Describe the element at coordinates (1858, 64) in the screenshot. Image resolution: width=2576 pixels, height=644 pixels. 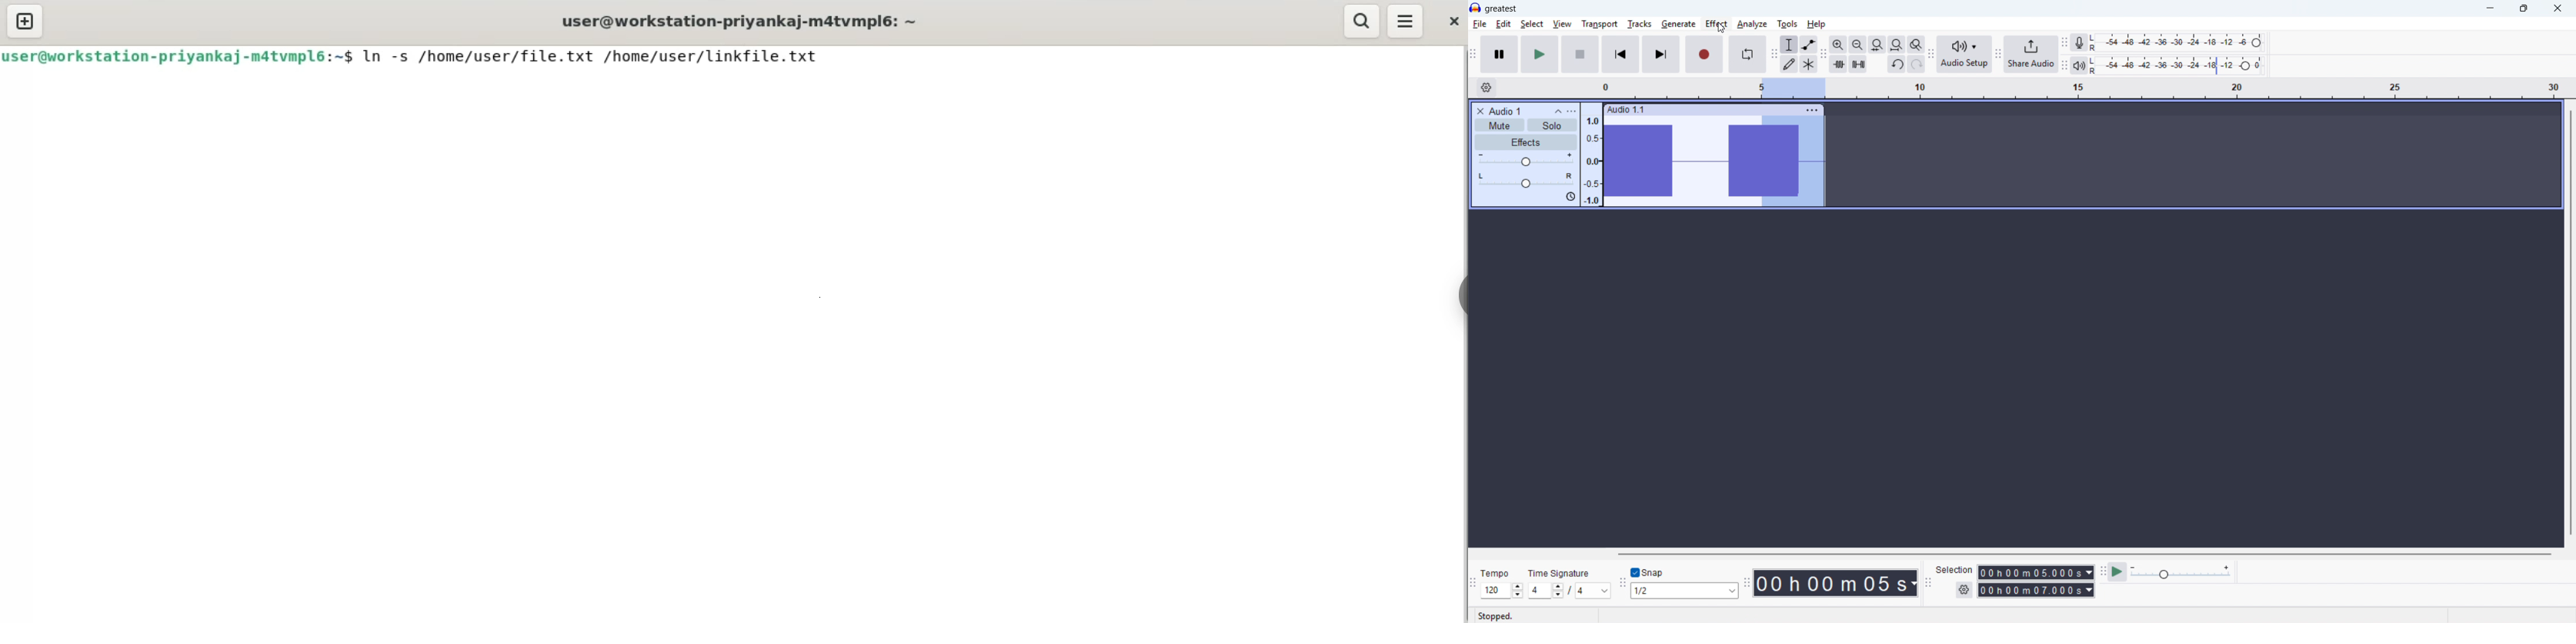
I see `Silence audio selection ` at that location.